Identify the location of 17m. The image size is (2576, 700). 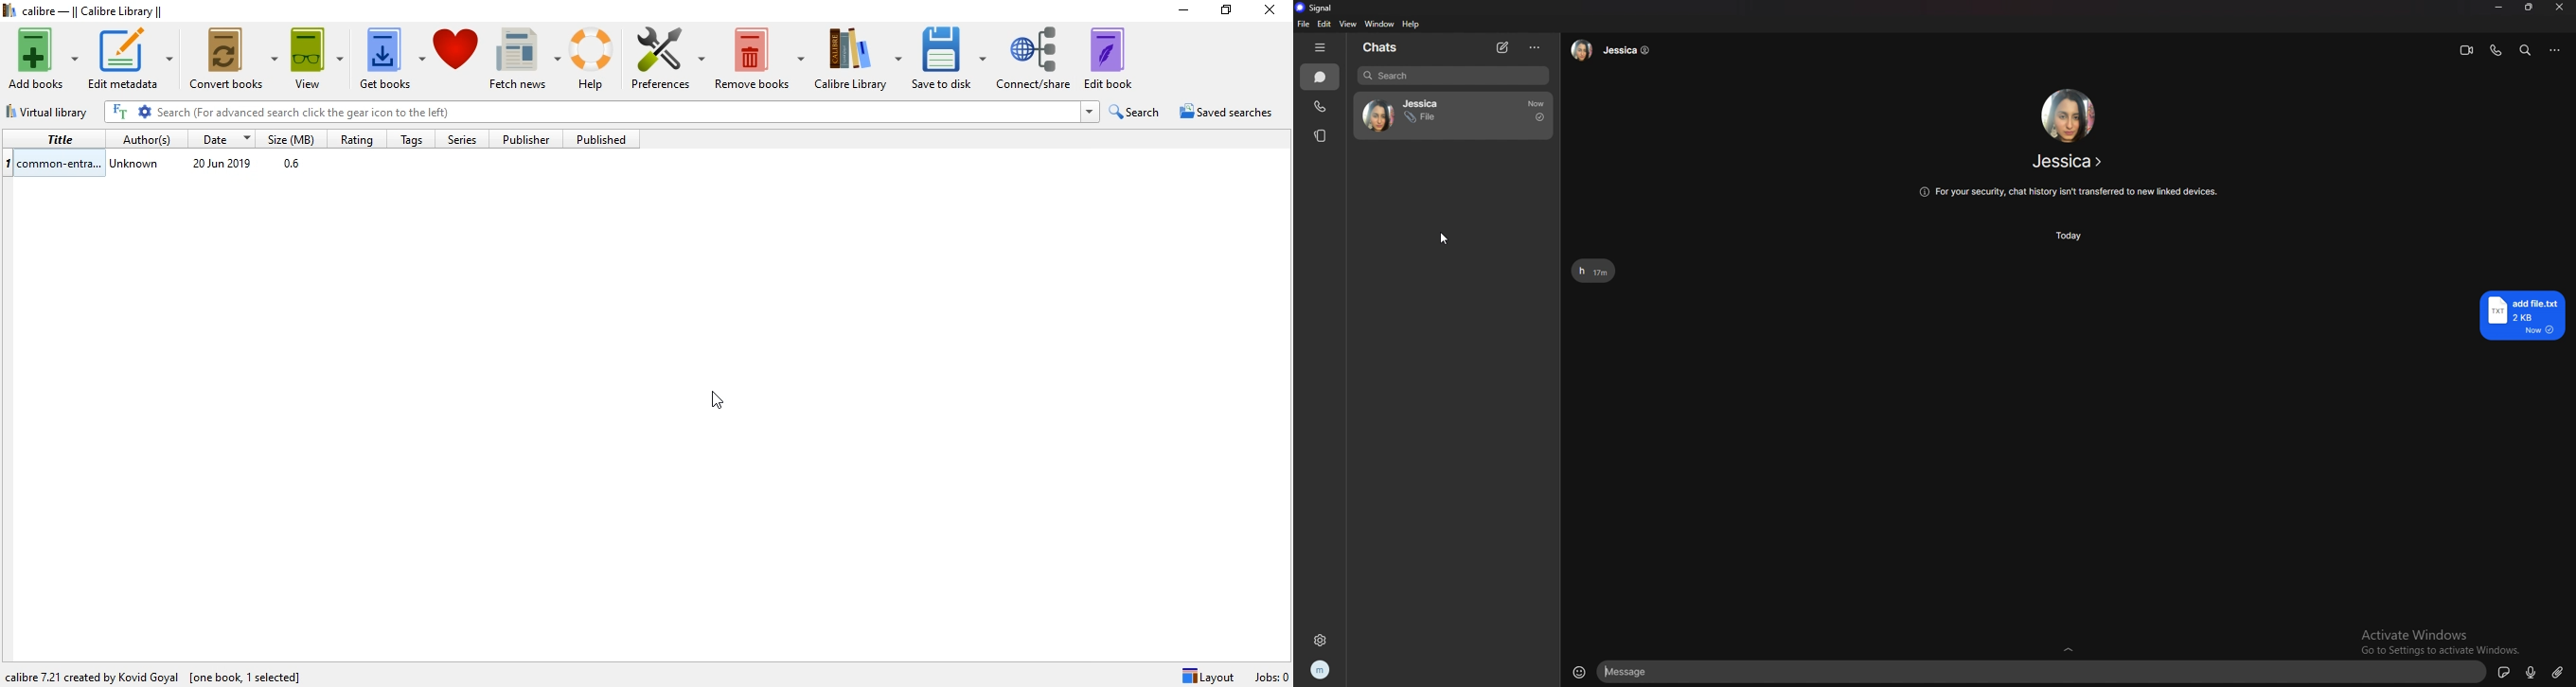
(1537, 104).